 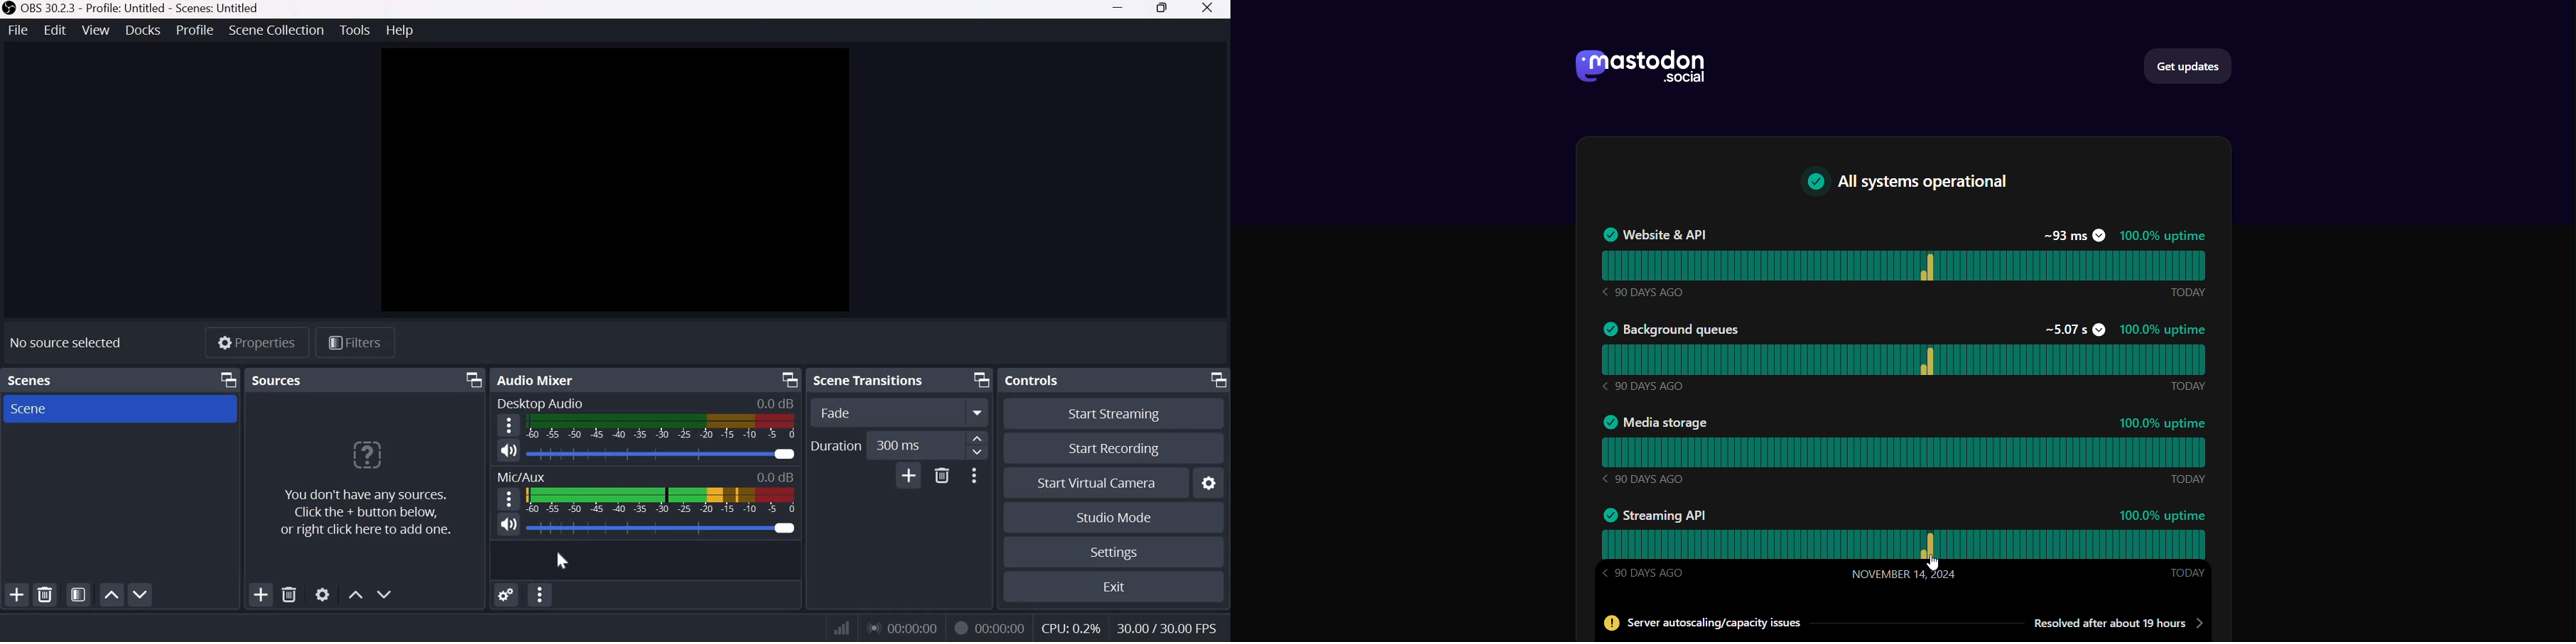 I want to click on Dock Options icon, so click(x=1214, y=381).